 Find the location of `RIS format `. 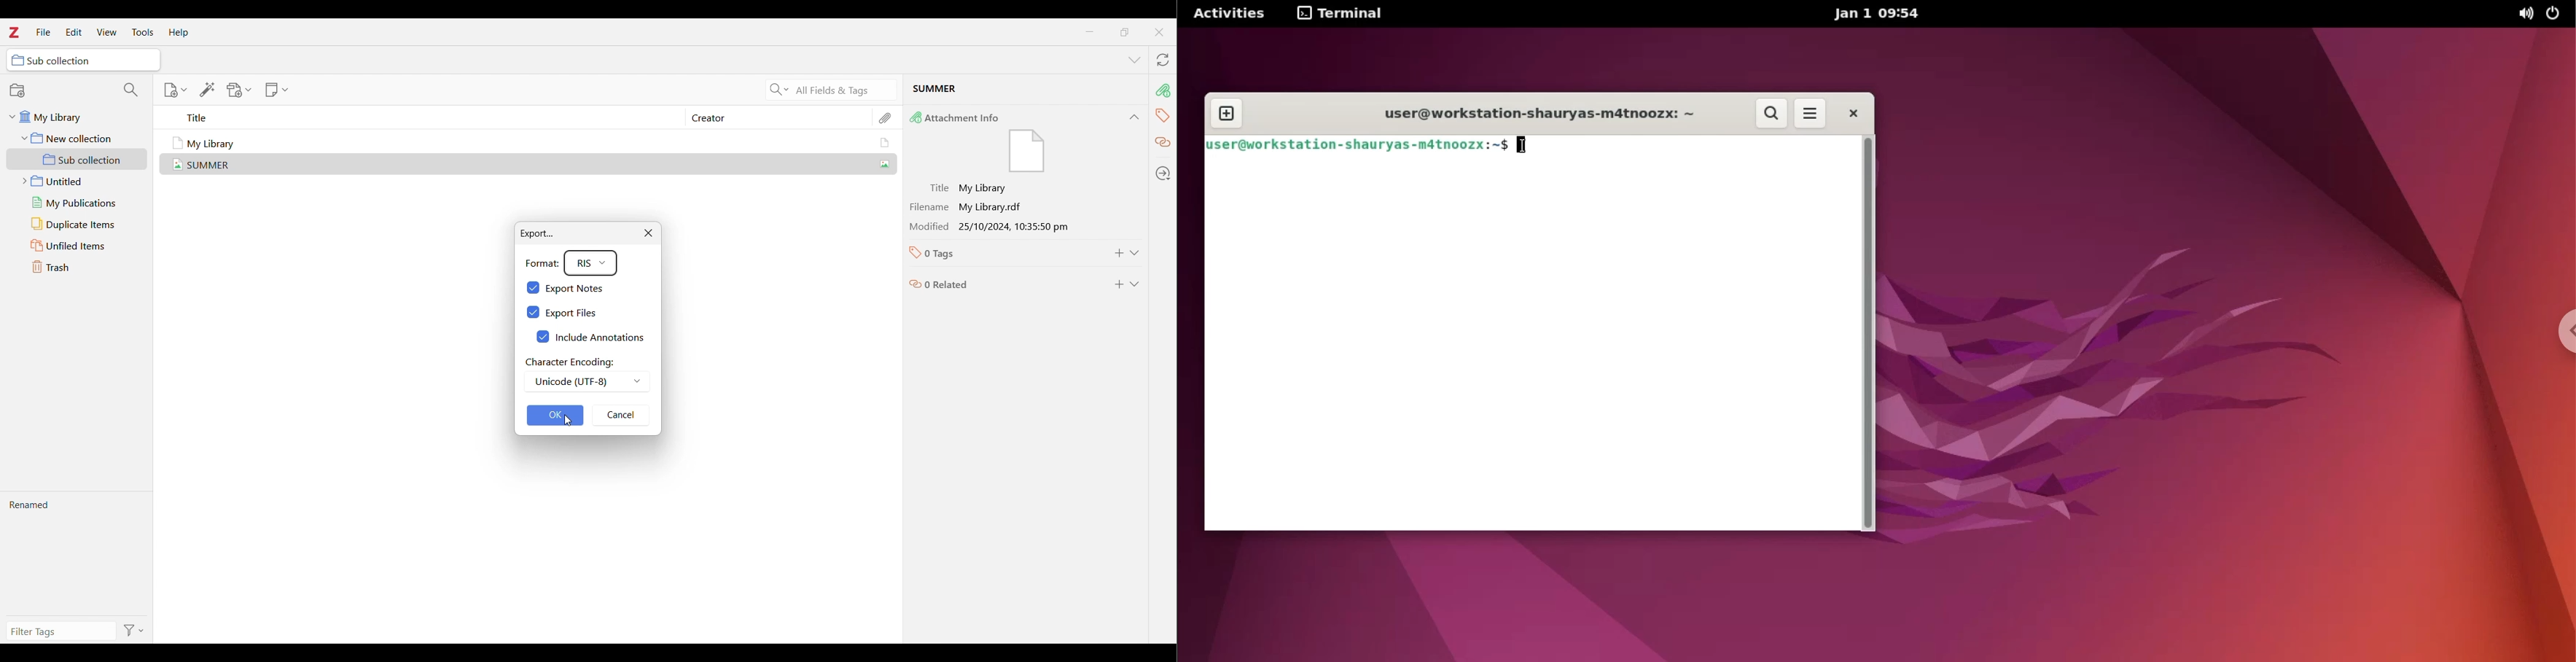

RIS format  is located at coordinates (589, 263).